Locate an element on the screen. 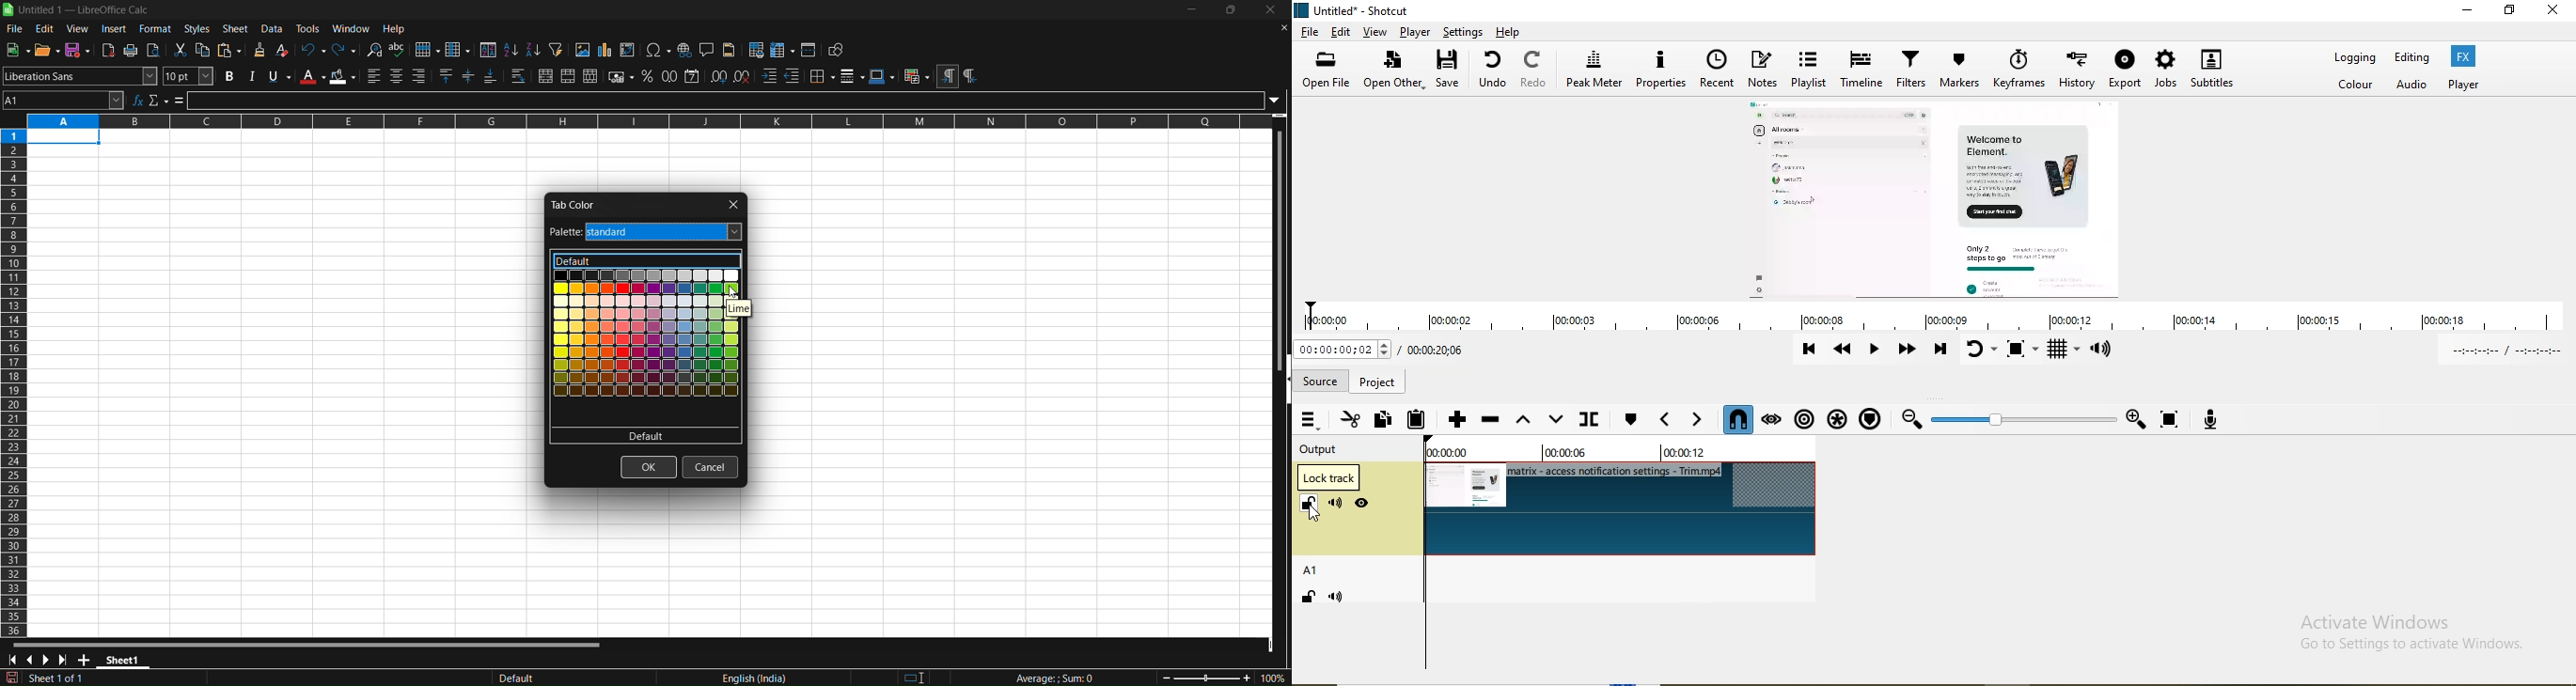 Image resolution: width=2576 pixels, height=700 pixels. insert image is located at coordinates (581, 50).